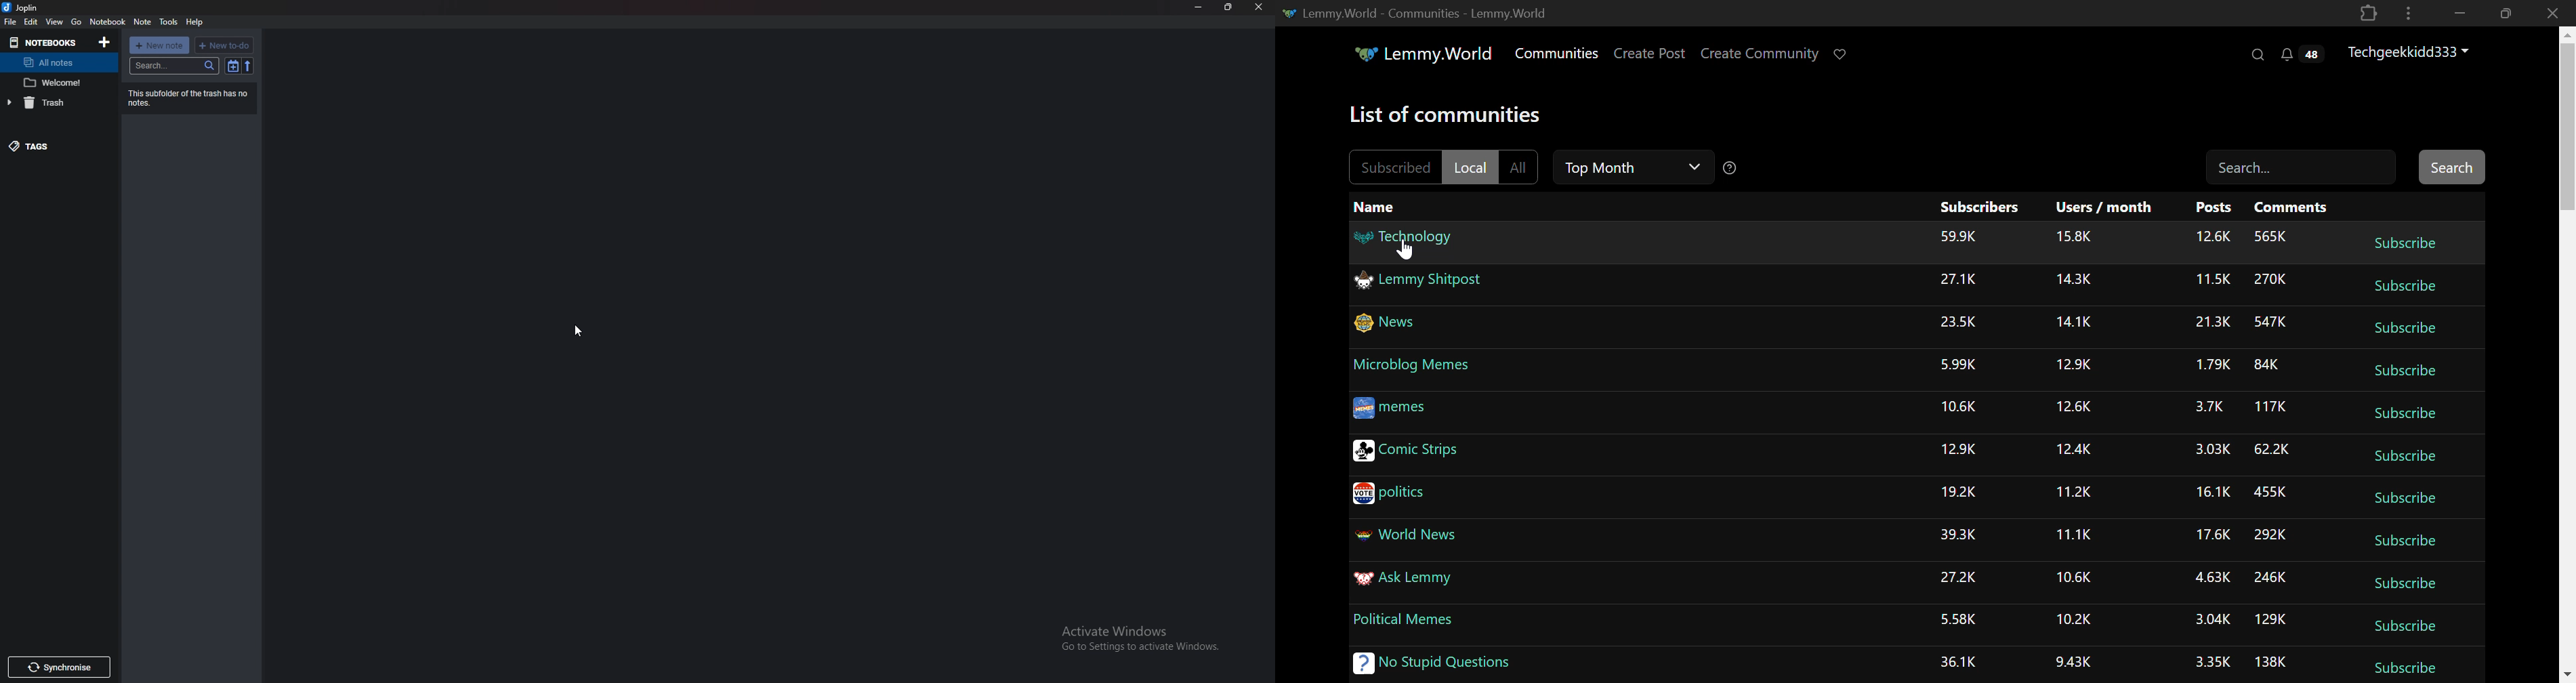 The height and width of the screenshot is (700, 2576). What do you see at coordinates (1957, 364) in the screenshot?
I see `5.99K` at bounding box center [1957, 364].